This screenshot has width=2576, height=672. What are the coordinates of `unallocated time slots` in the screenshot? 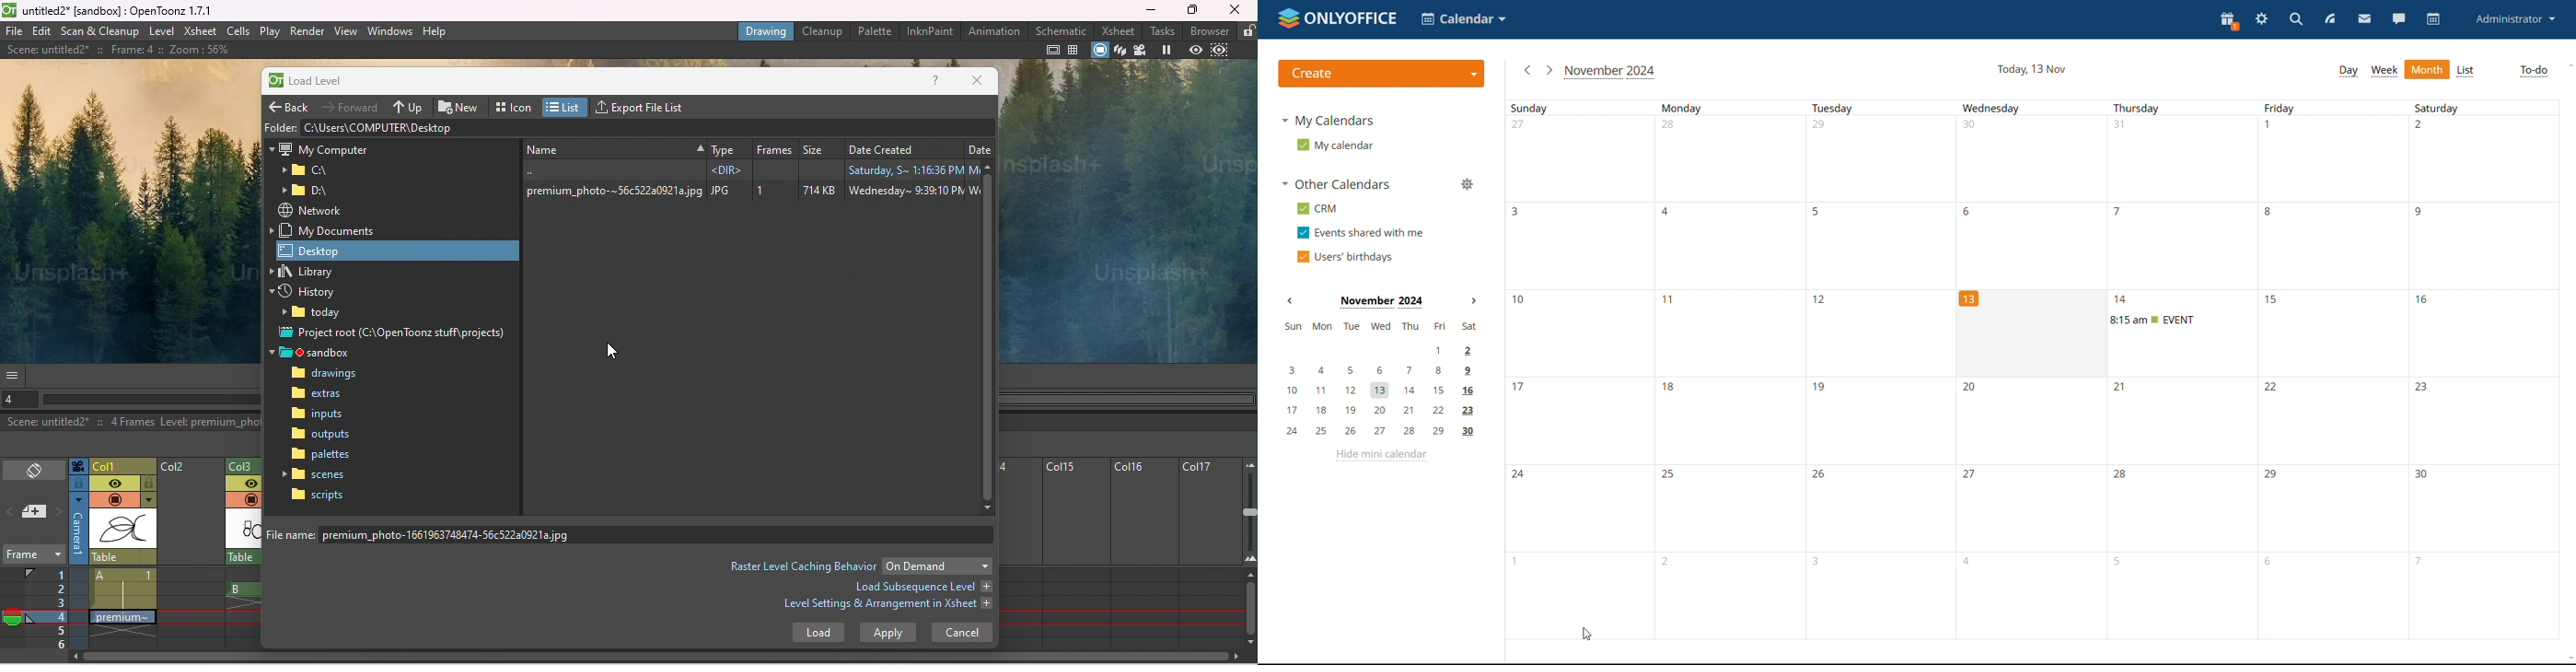 It's located at (2040, 420).